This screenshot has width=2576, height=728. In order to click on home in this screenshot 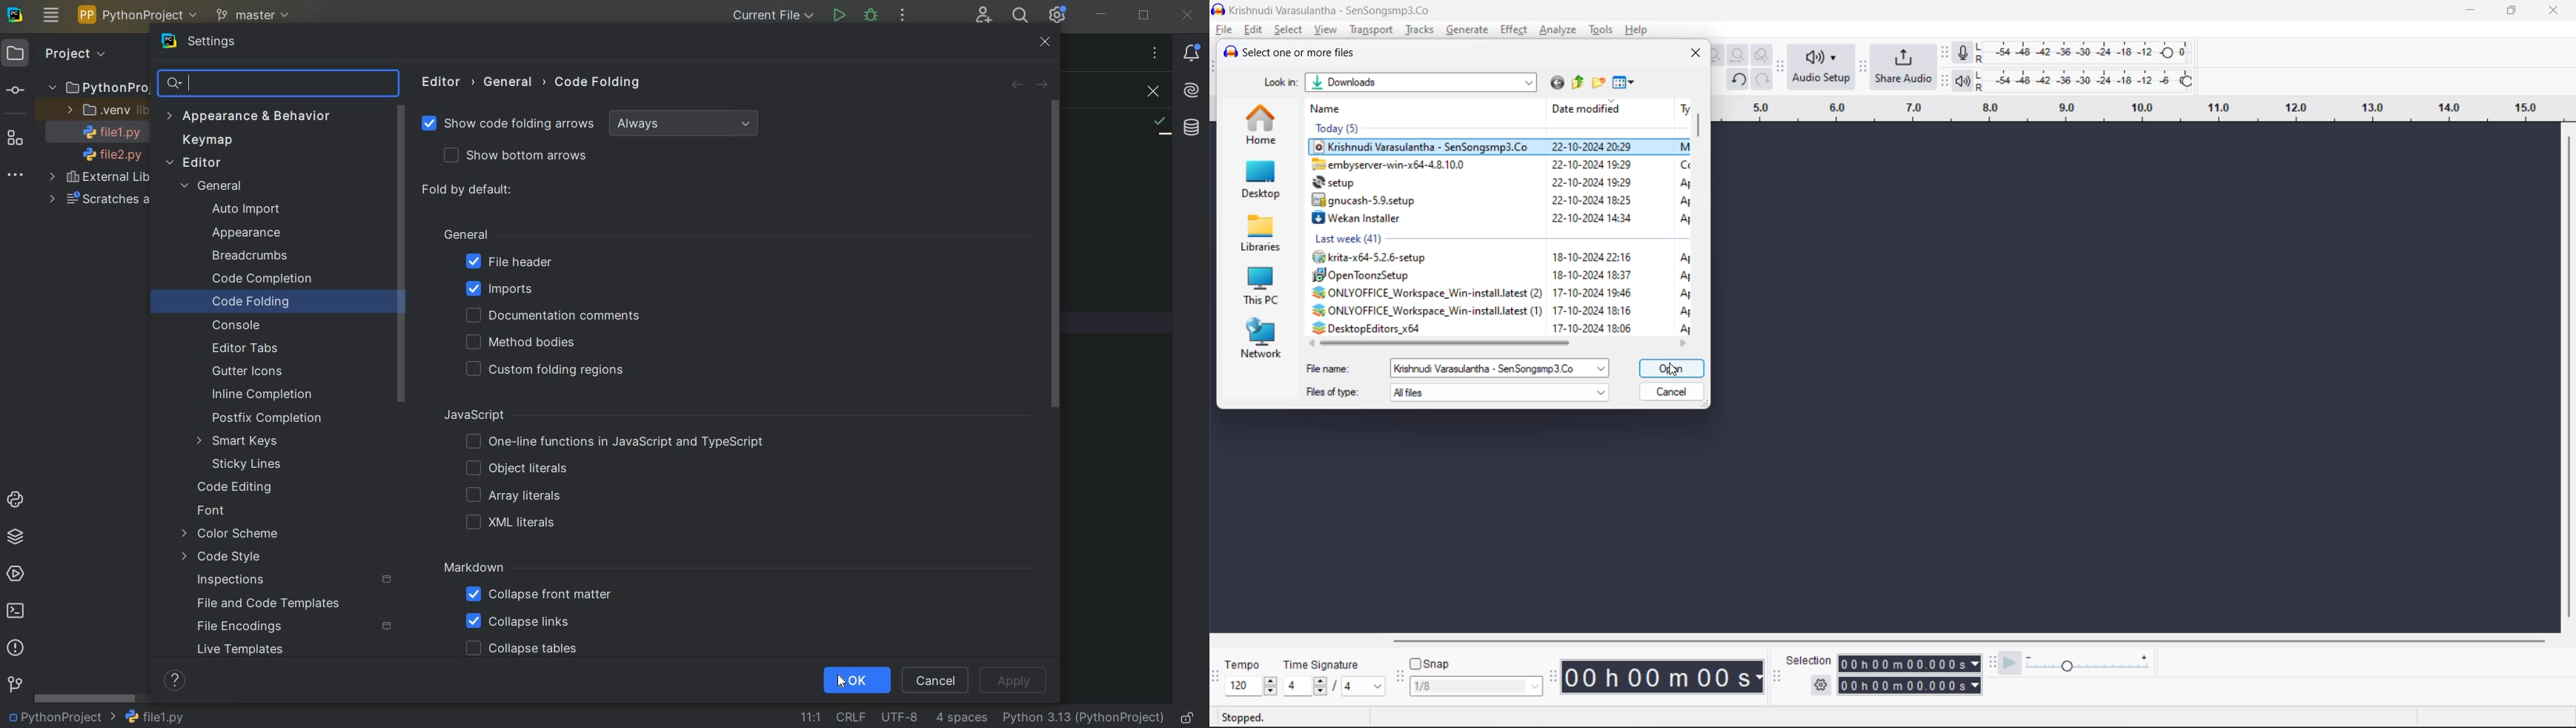, I will do `click(1260, 126)`.